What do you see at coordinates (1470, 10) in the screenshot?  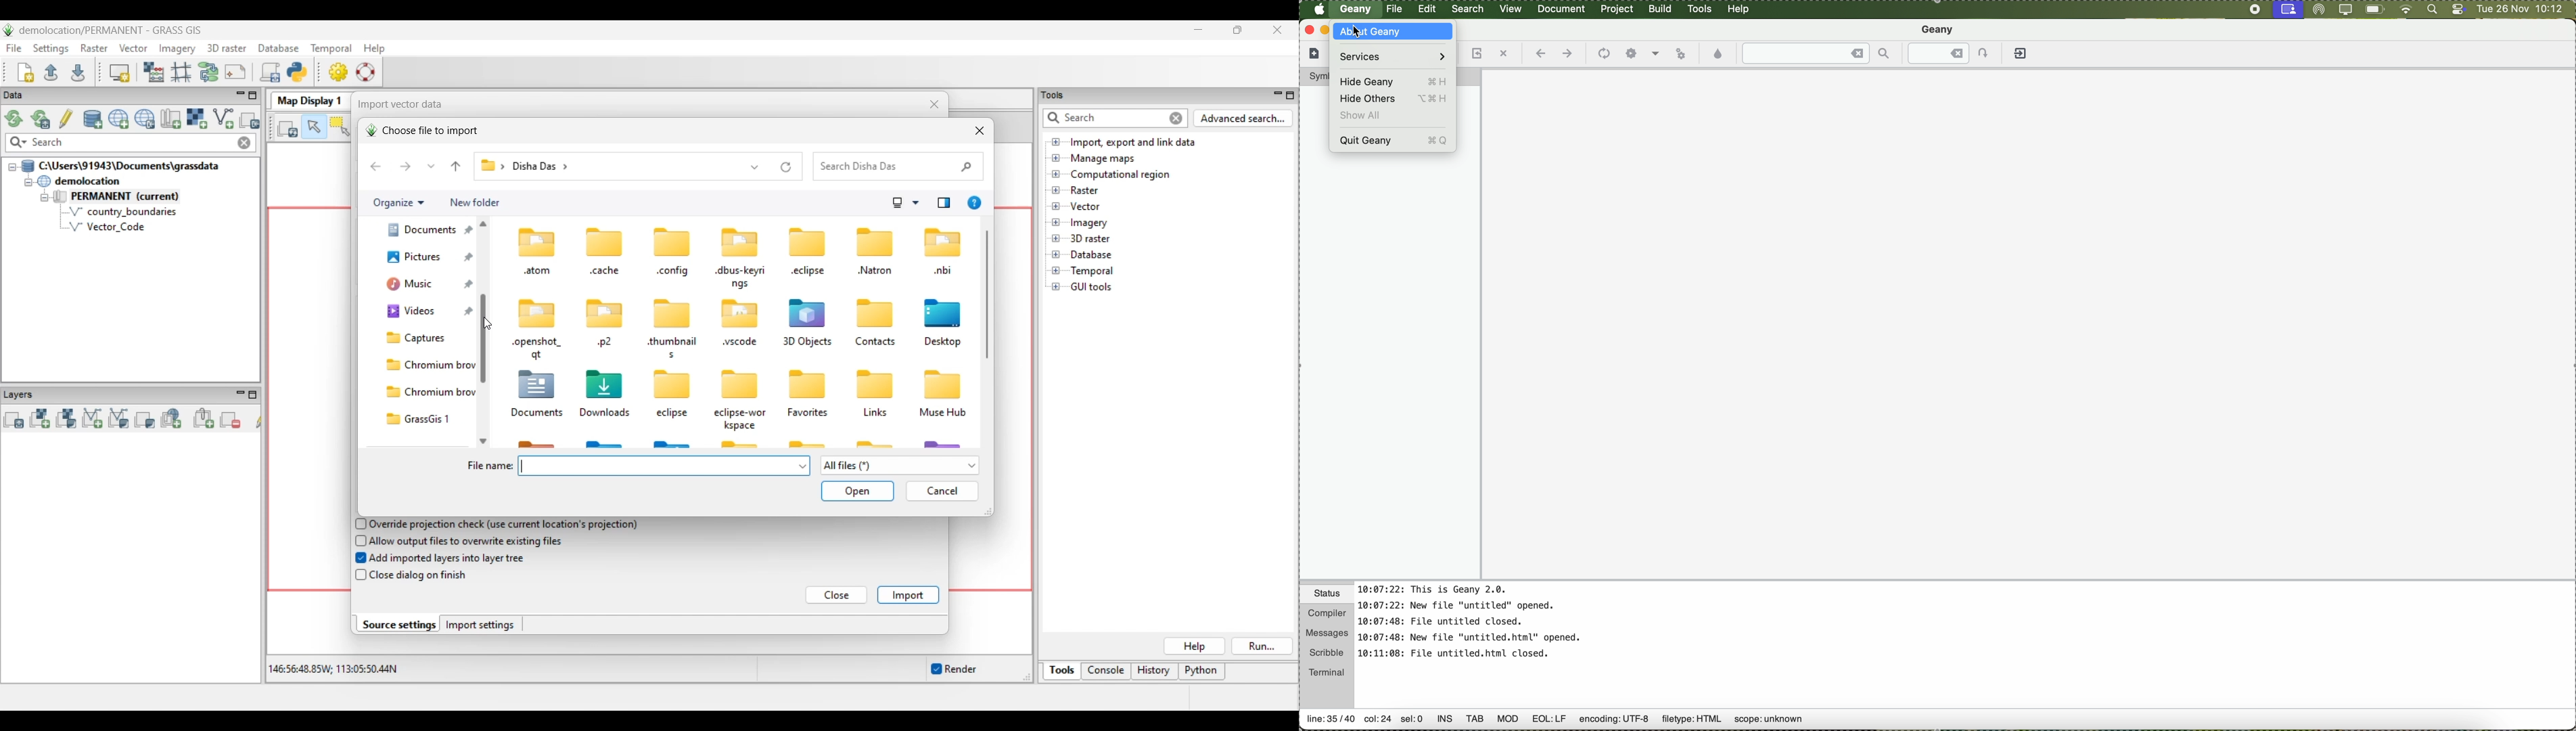 I see `search` at bounding box center [1470, 10].